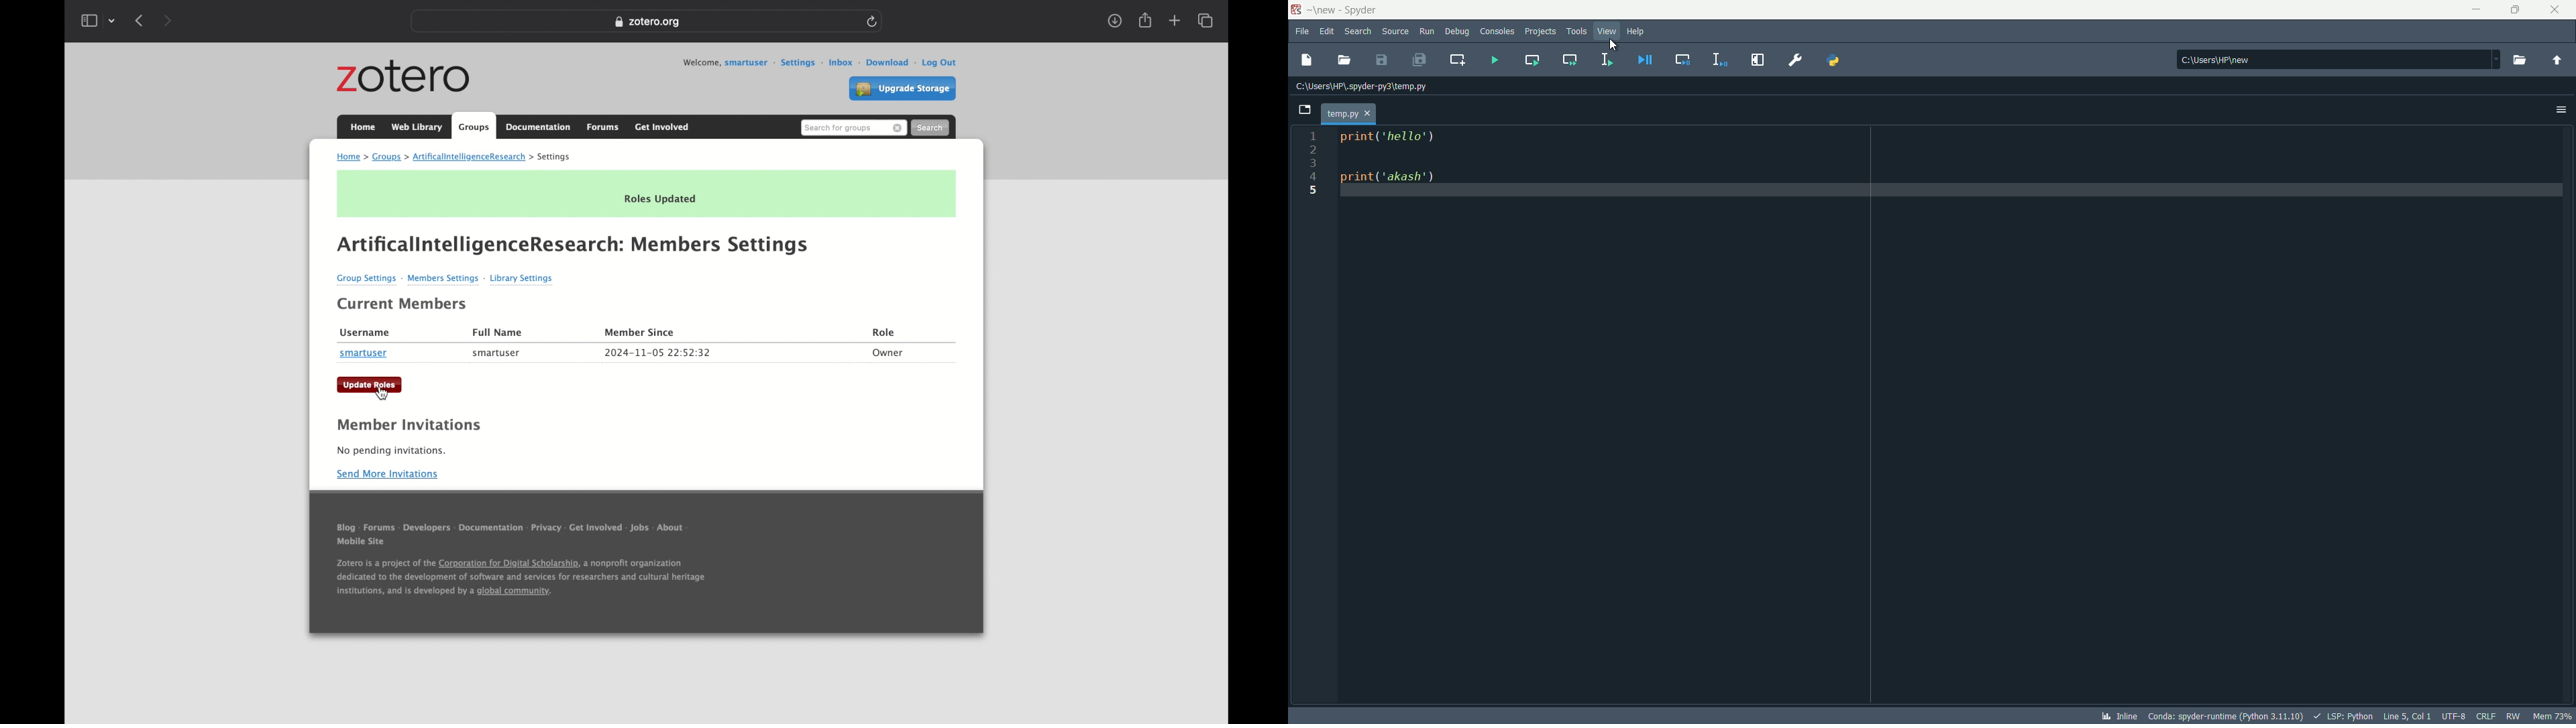 The width and height of the screenshot is (2576, 728). What do you see at coordinates (2557, 9) in the screenshot?
I see `close` at bounding box center [2557, 9].